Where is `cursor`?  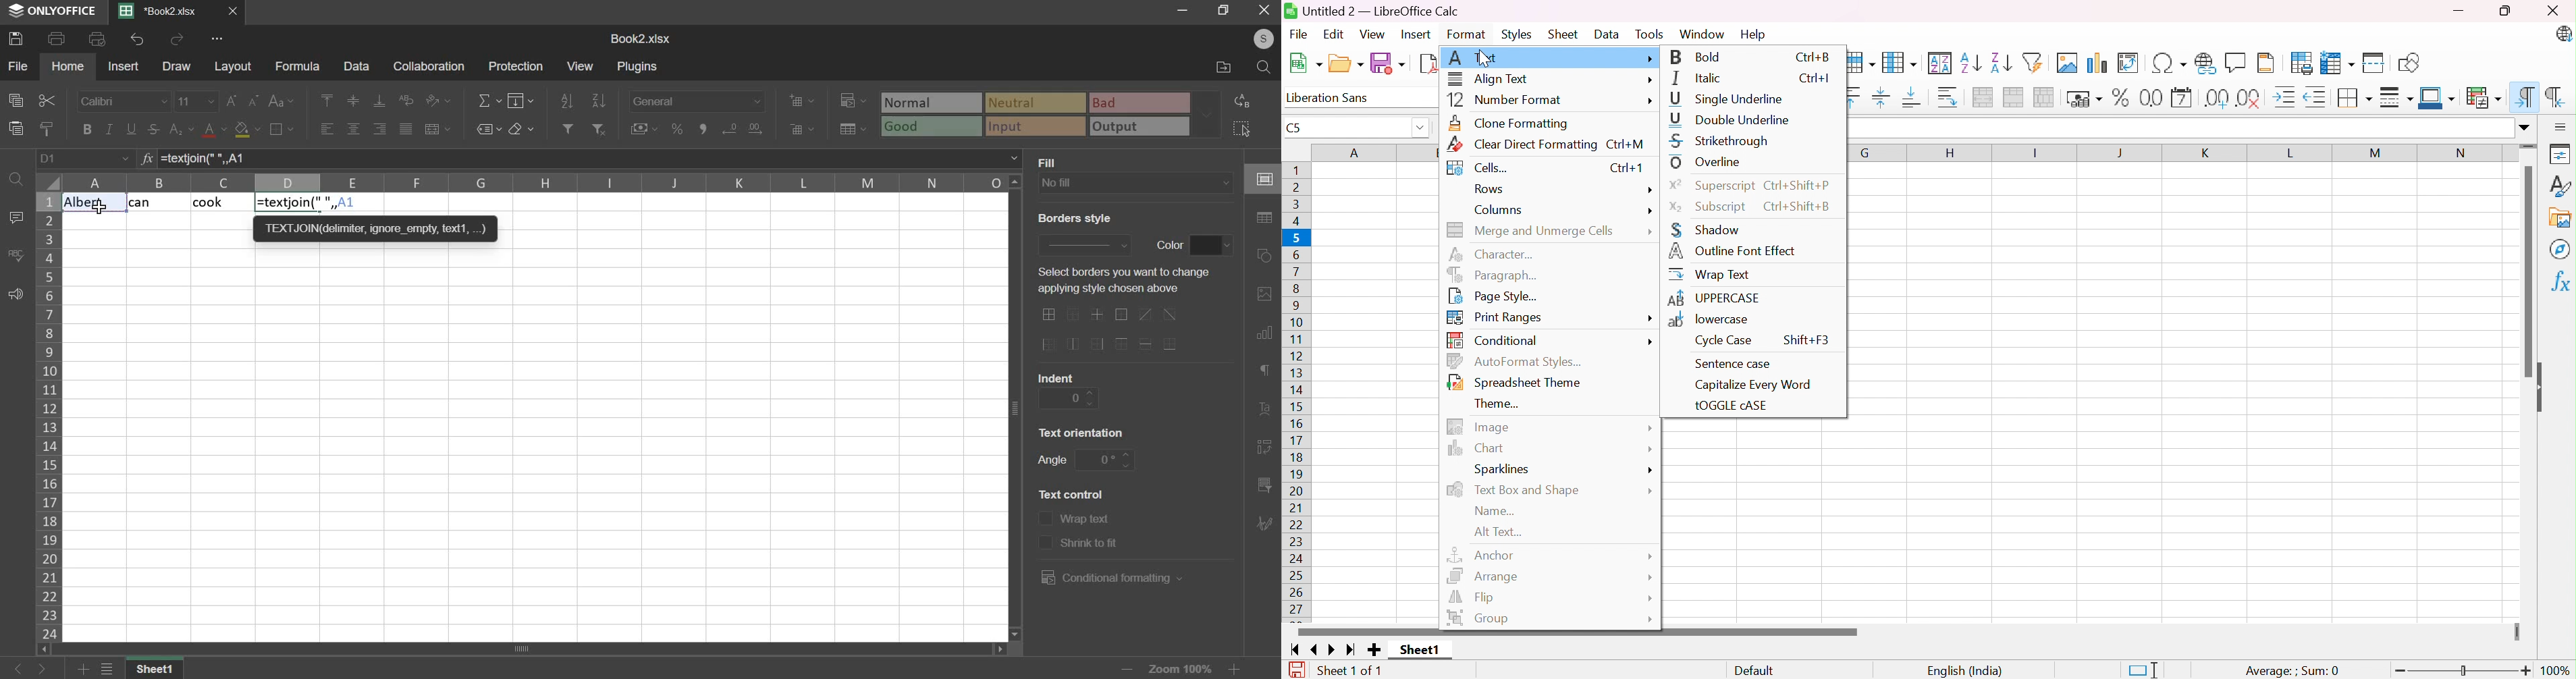 cursor is located at coordinates (102, 209).